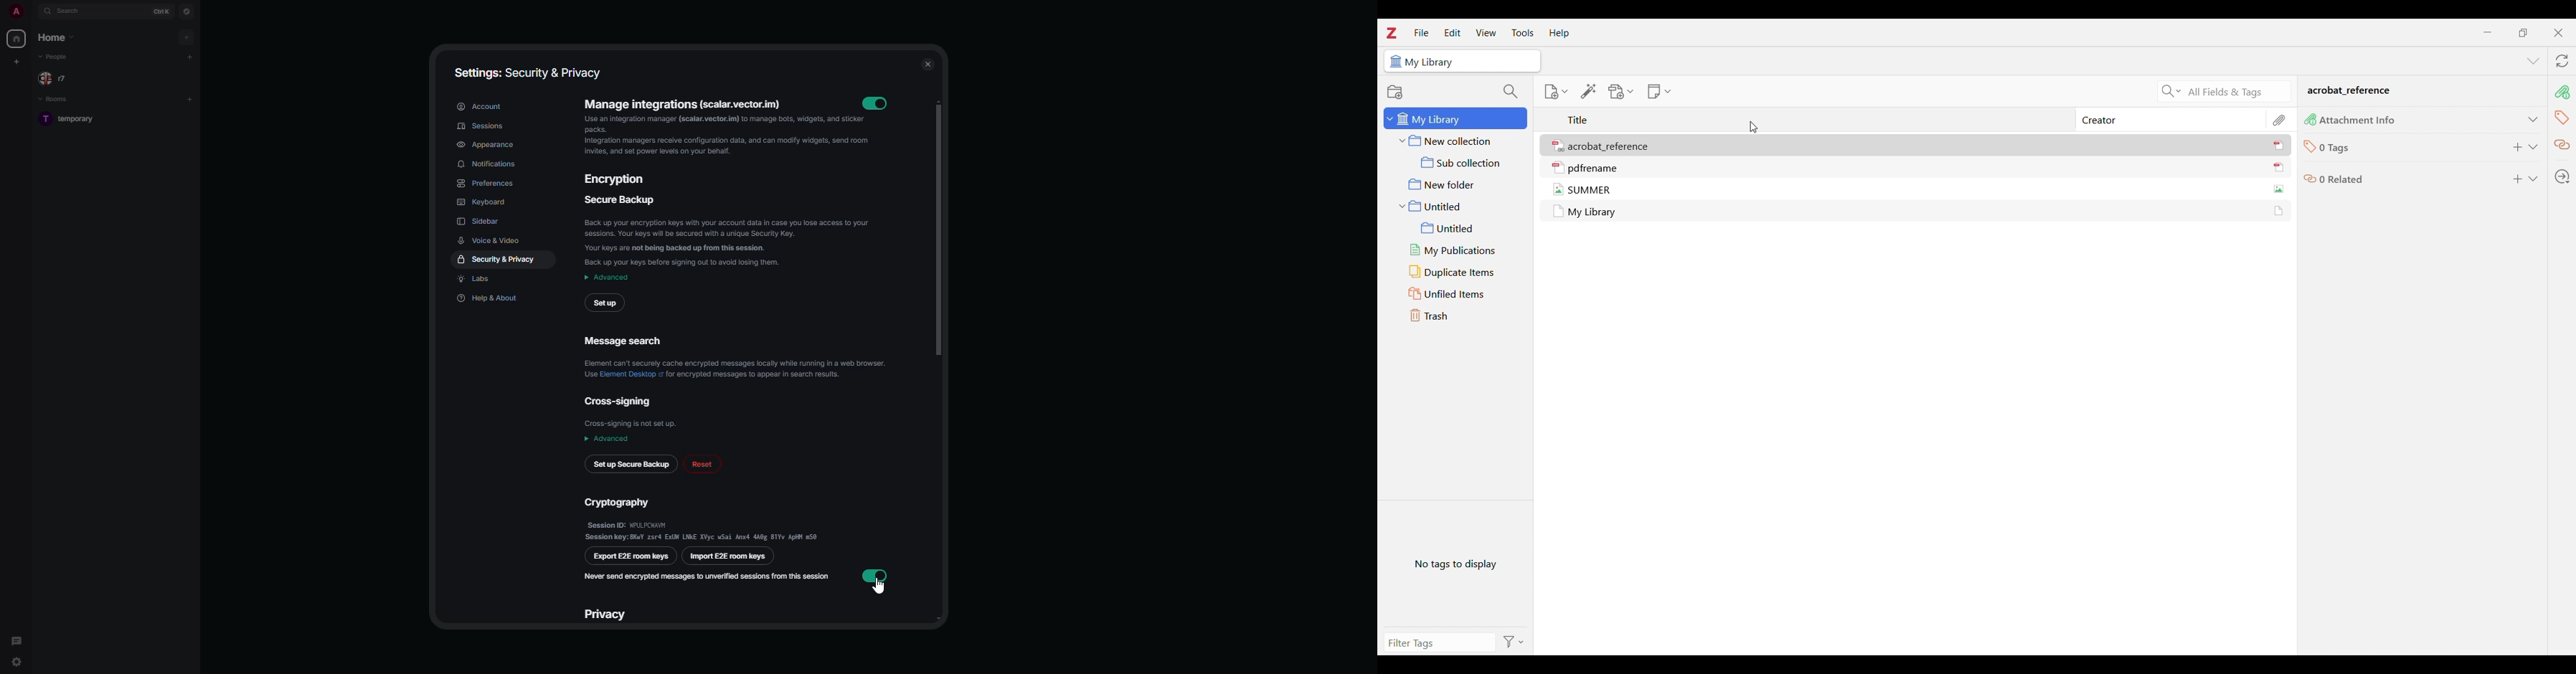 Image resolution: width=2576 pixels, height=700 pixels. I want to click on Filter options, so click(1512, 642).